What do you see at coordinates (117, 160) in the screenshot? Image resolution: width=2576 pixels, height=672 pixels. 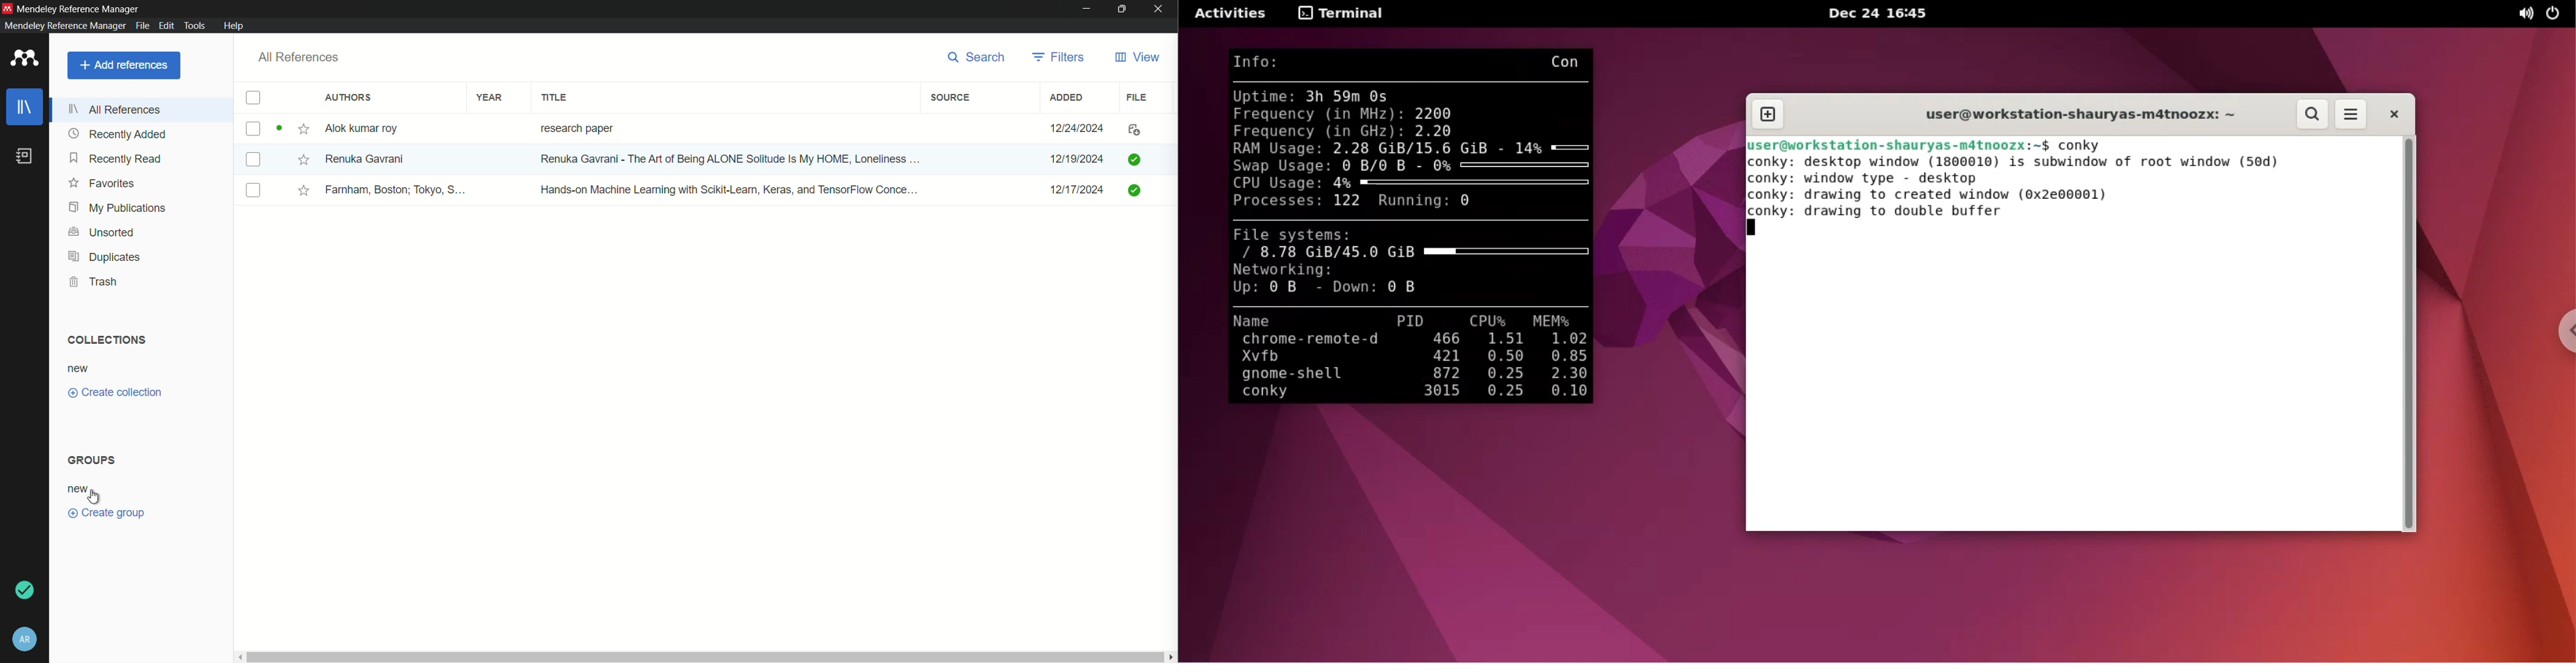 I see `recently read` at bounding box center [117, 160].